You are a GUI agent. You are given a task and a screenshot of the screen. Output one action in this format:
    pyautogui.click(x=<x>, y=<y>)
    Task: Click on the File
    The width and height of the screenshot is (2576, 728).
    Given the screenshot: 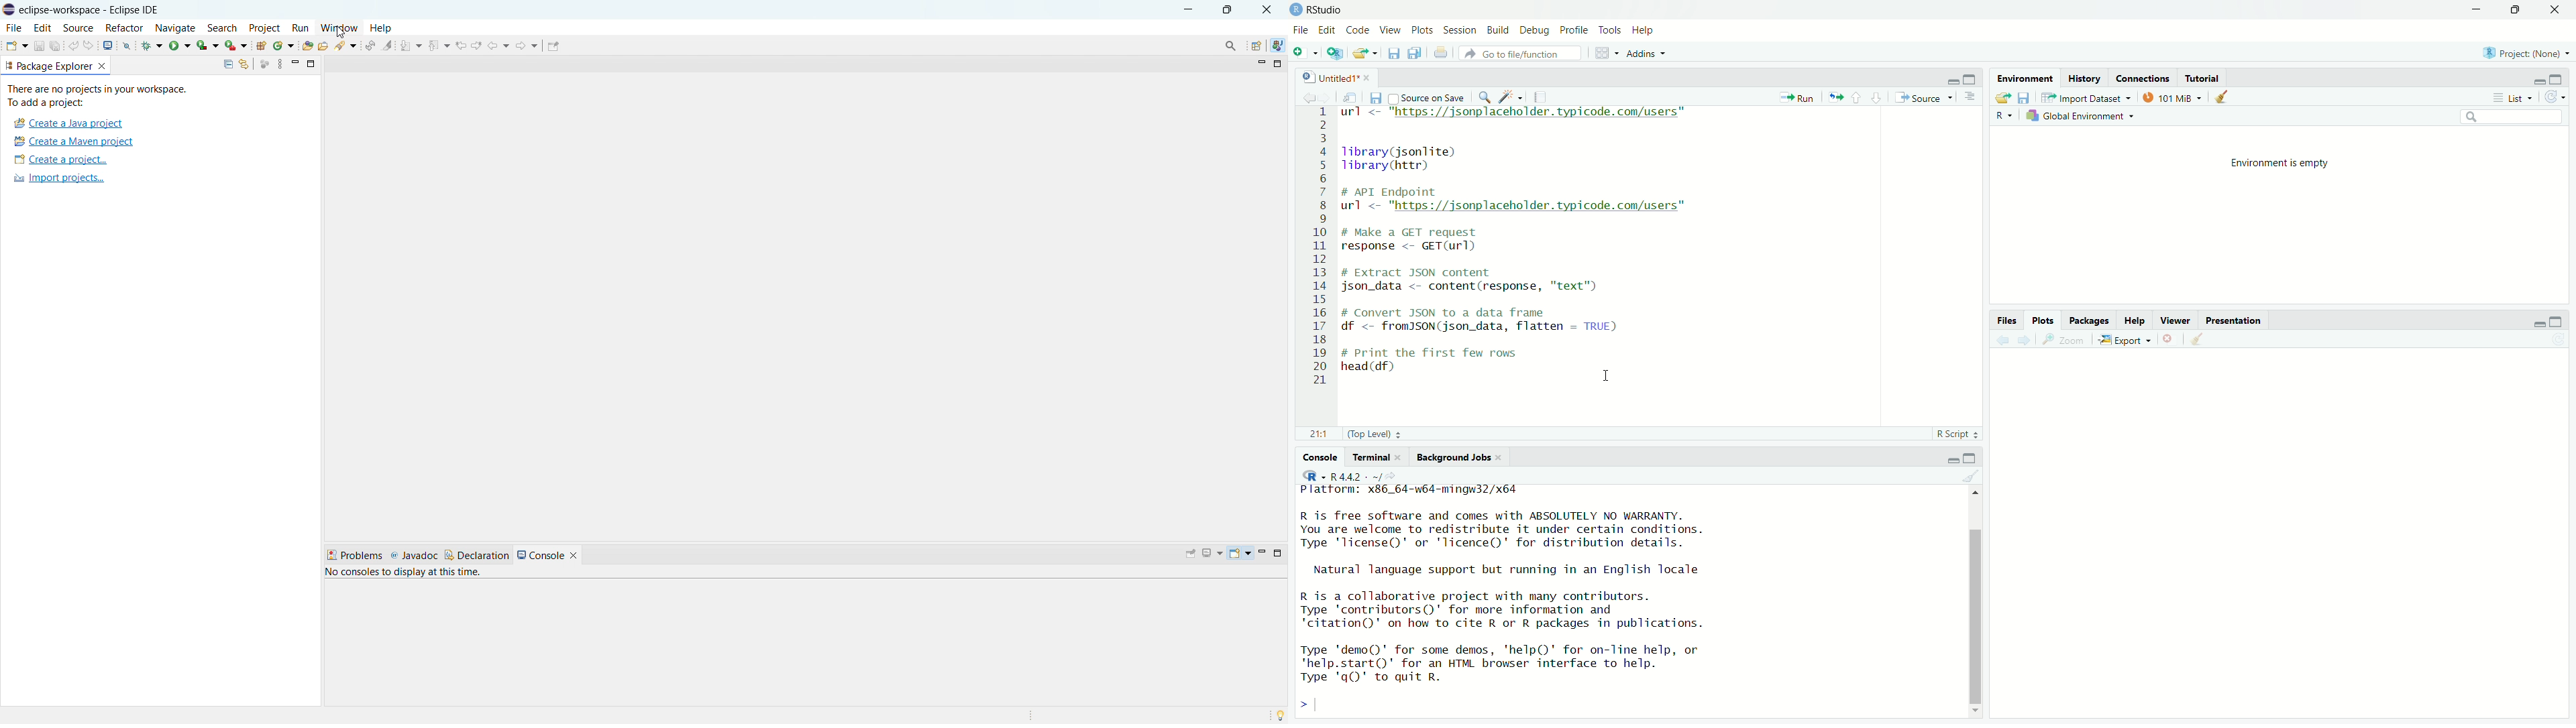 What is the action you would take?
    pyautogui.click(x=1301, y=29)
    